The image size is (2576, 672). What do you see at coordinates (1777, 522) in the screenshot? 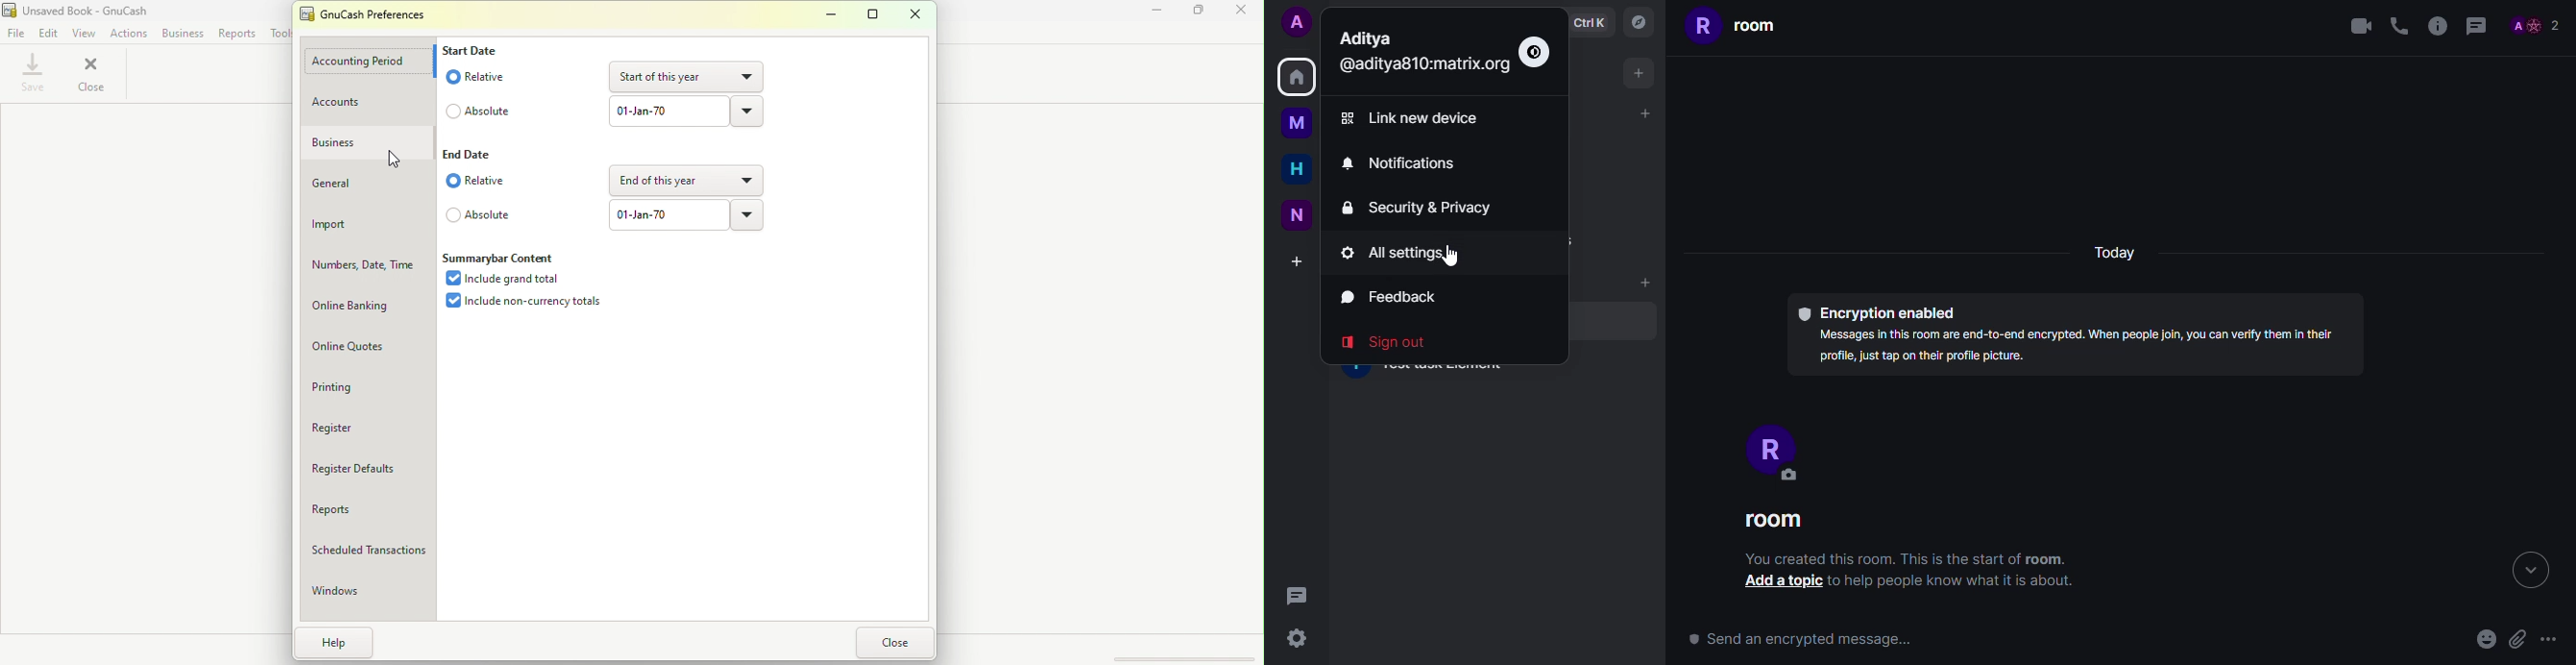
I see `room` at bounding box center [1777, 522].